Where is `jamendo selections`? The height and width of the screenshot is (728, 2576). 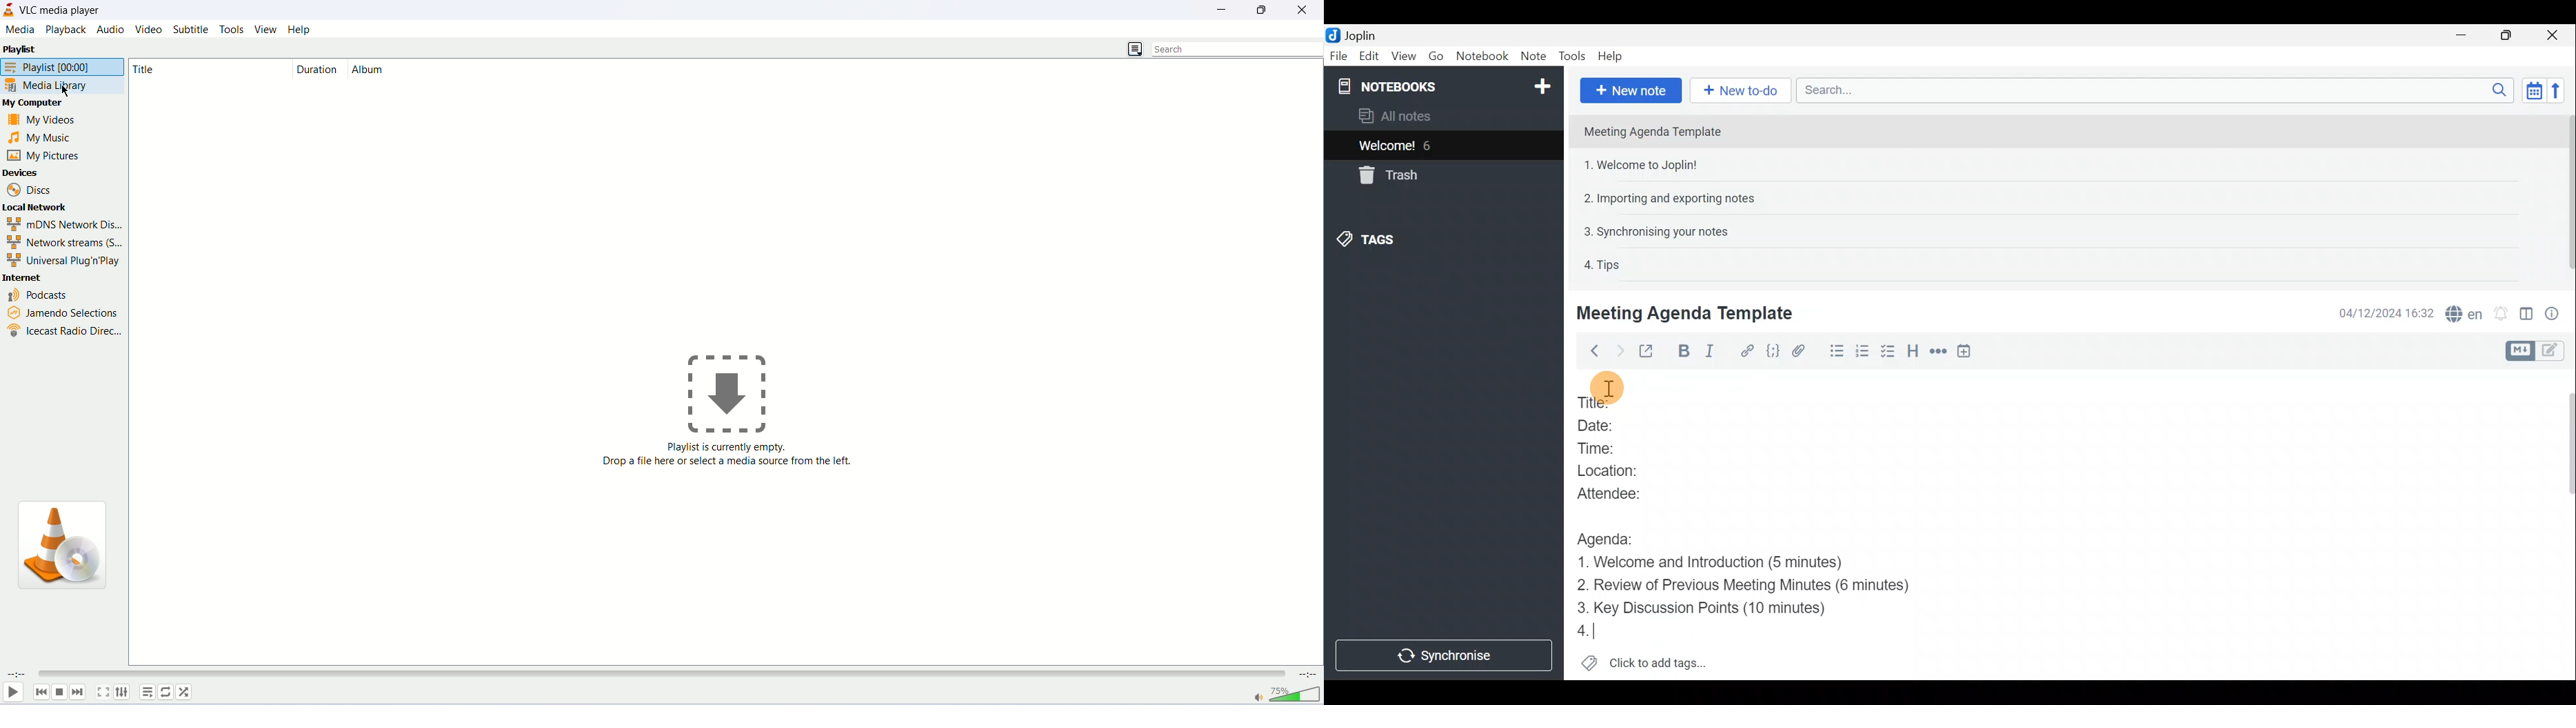 jamendo selections is located at coordinates (59, 310).